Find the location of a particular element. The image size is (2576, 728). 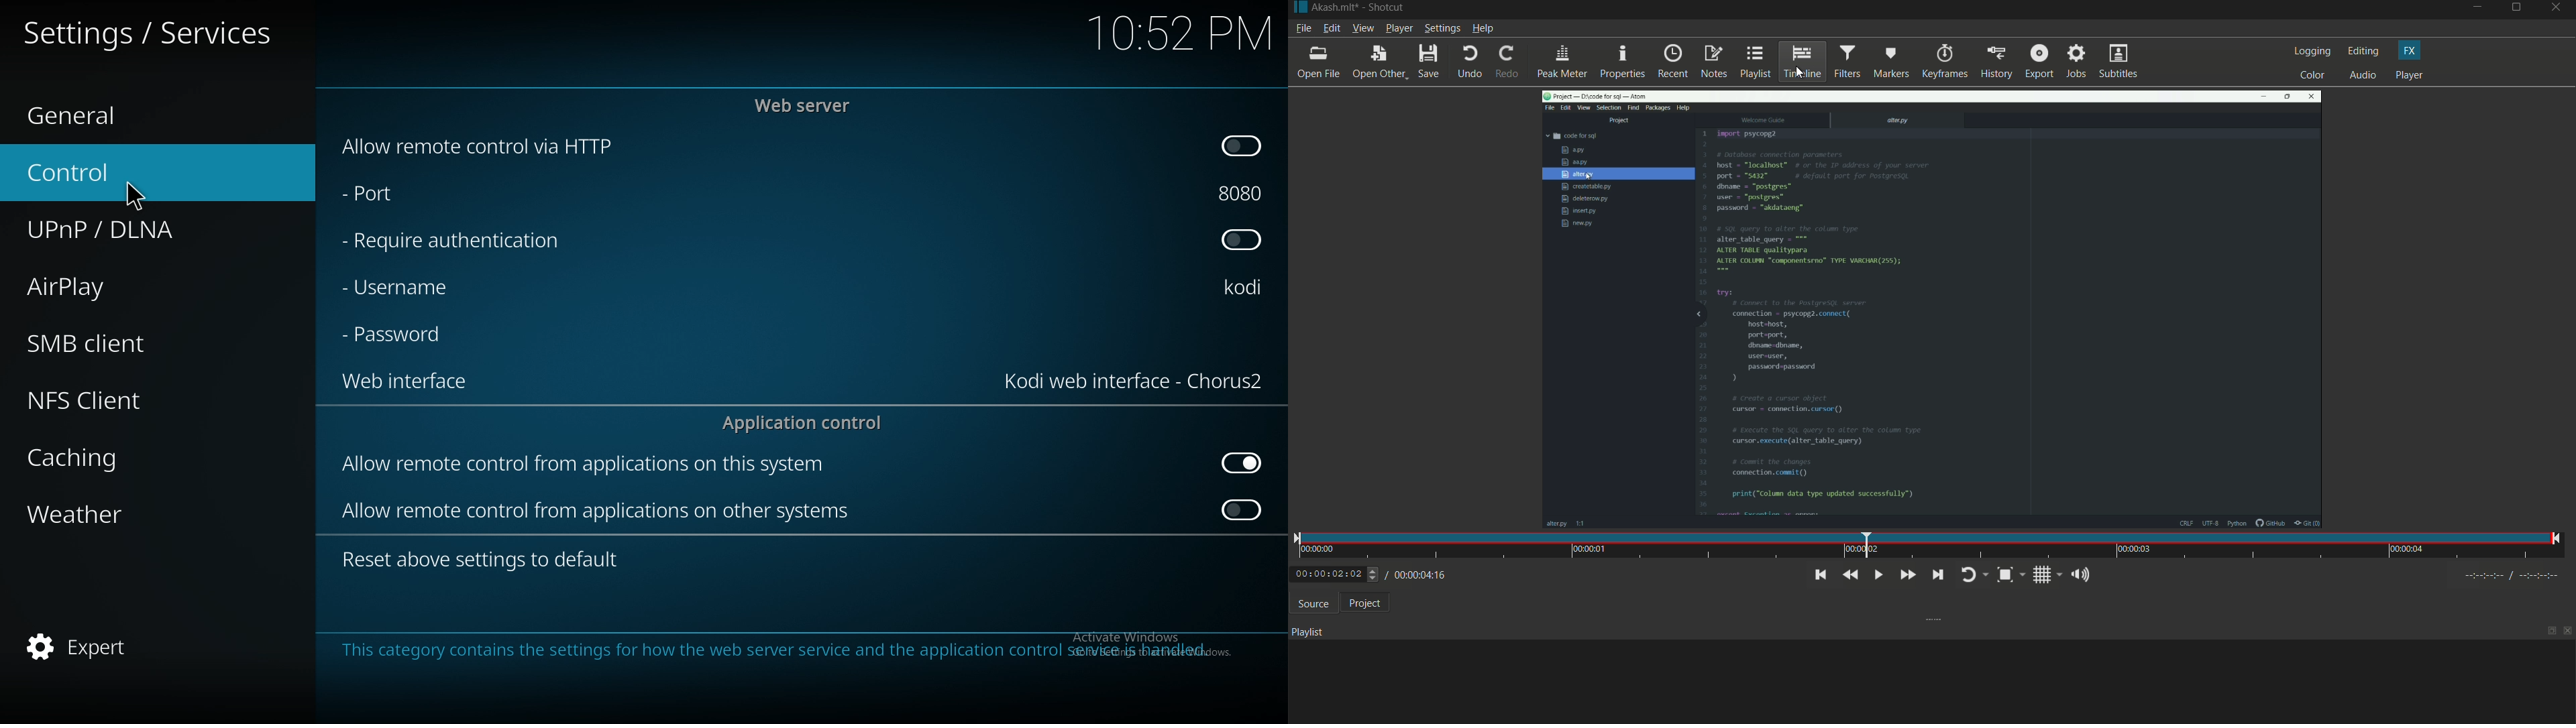

close app is located at coordinates (2559, 10).